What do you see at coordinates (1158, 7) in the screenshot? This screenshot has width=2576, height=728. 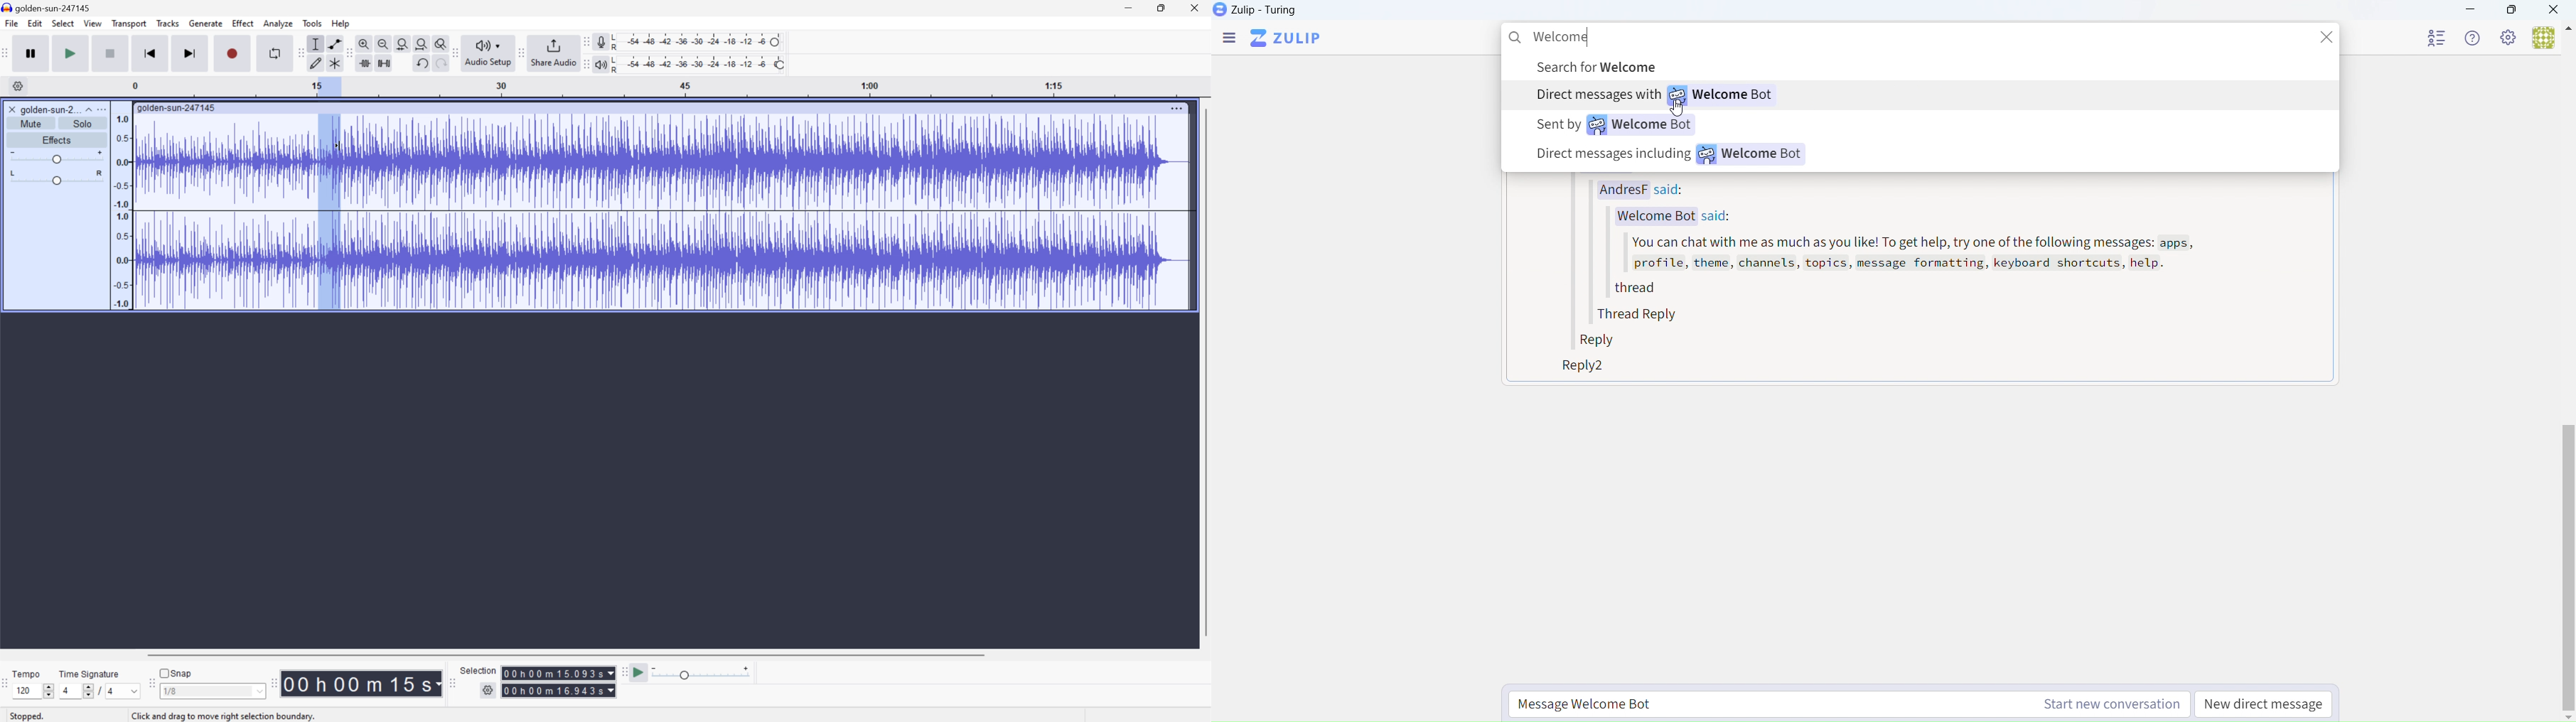 I see `Restore Down` at bounding box center [1158, 7].